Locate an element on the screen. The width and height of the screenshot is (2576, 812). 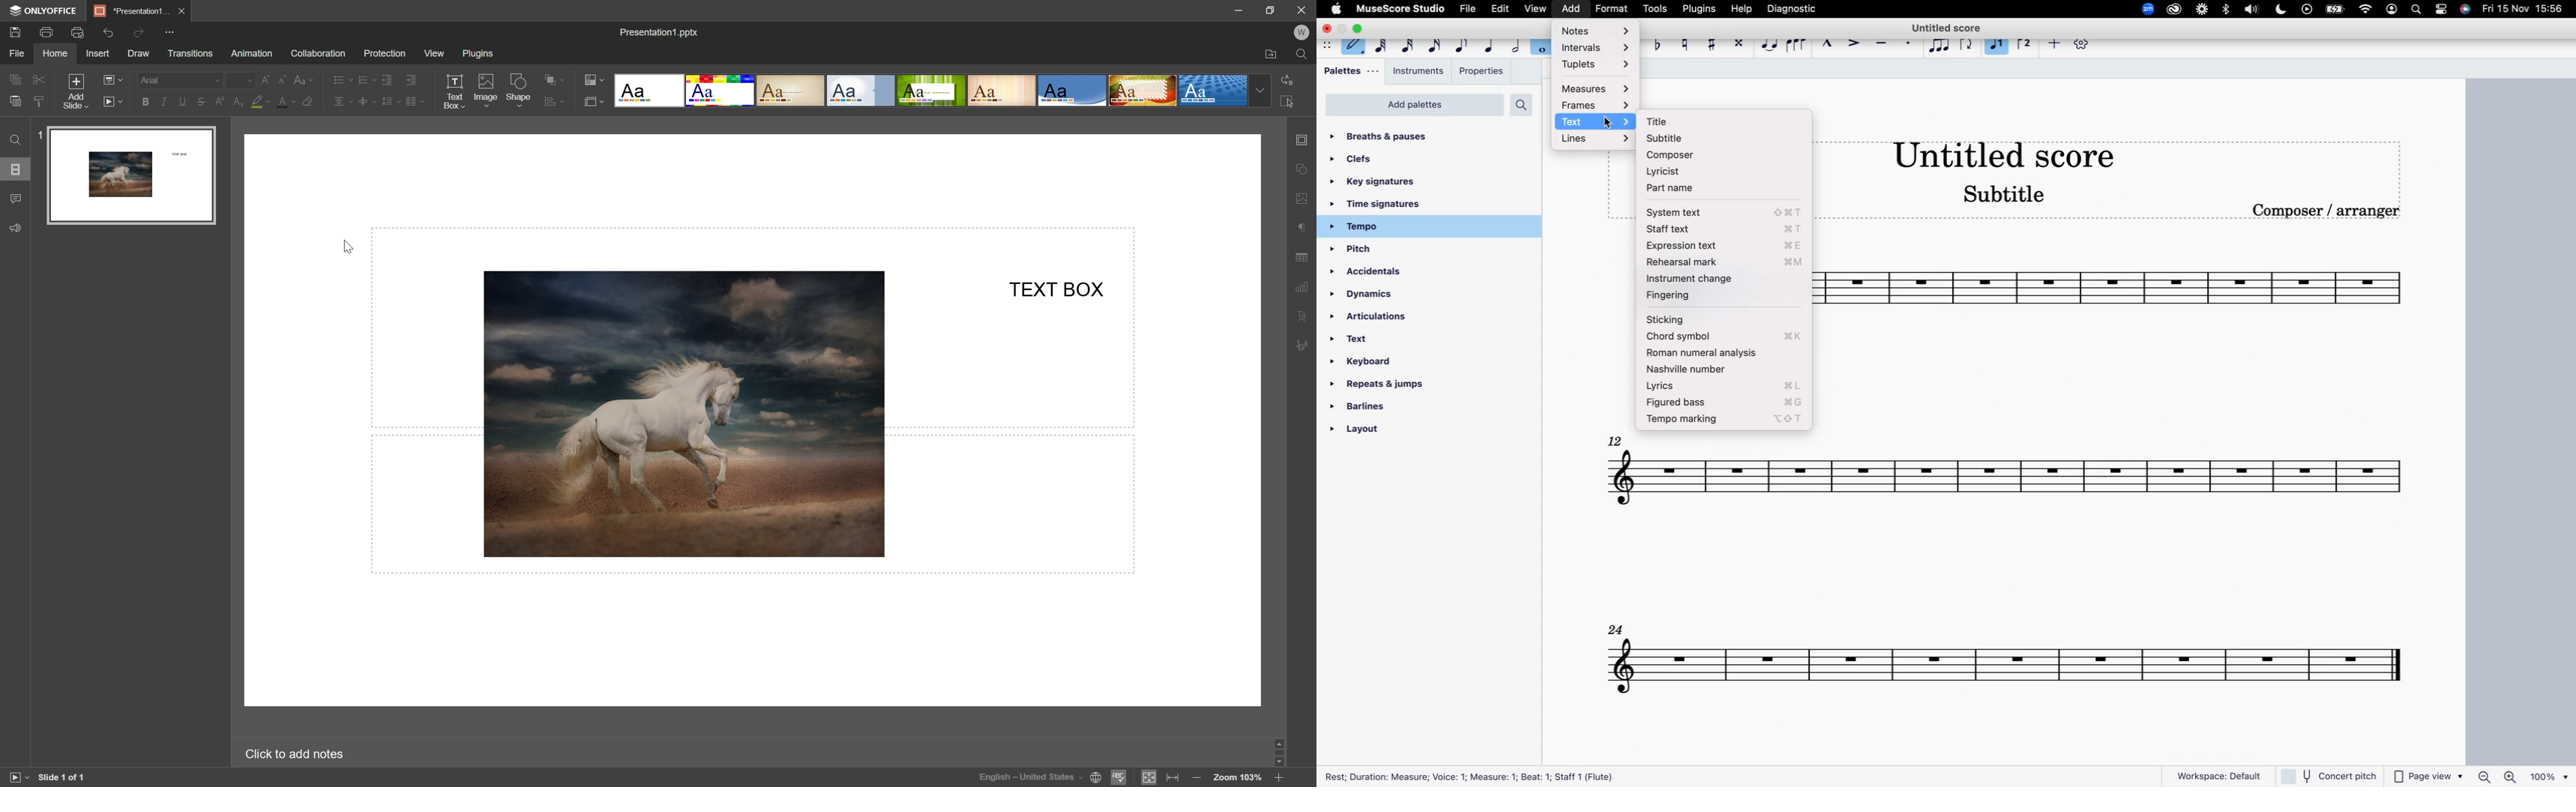
tempo is located at coordinates (1424, 227).